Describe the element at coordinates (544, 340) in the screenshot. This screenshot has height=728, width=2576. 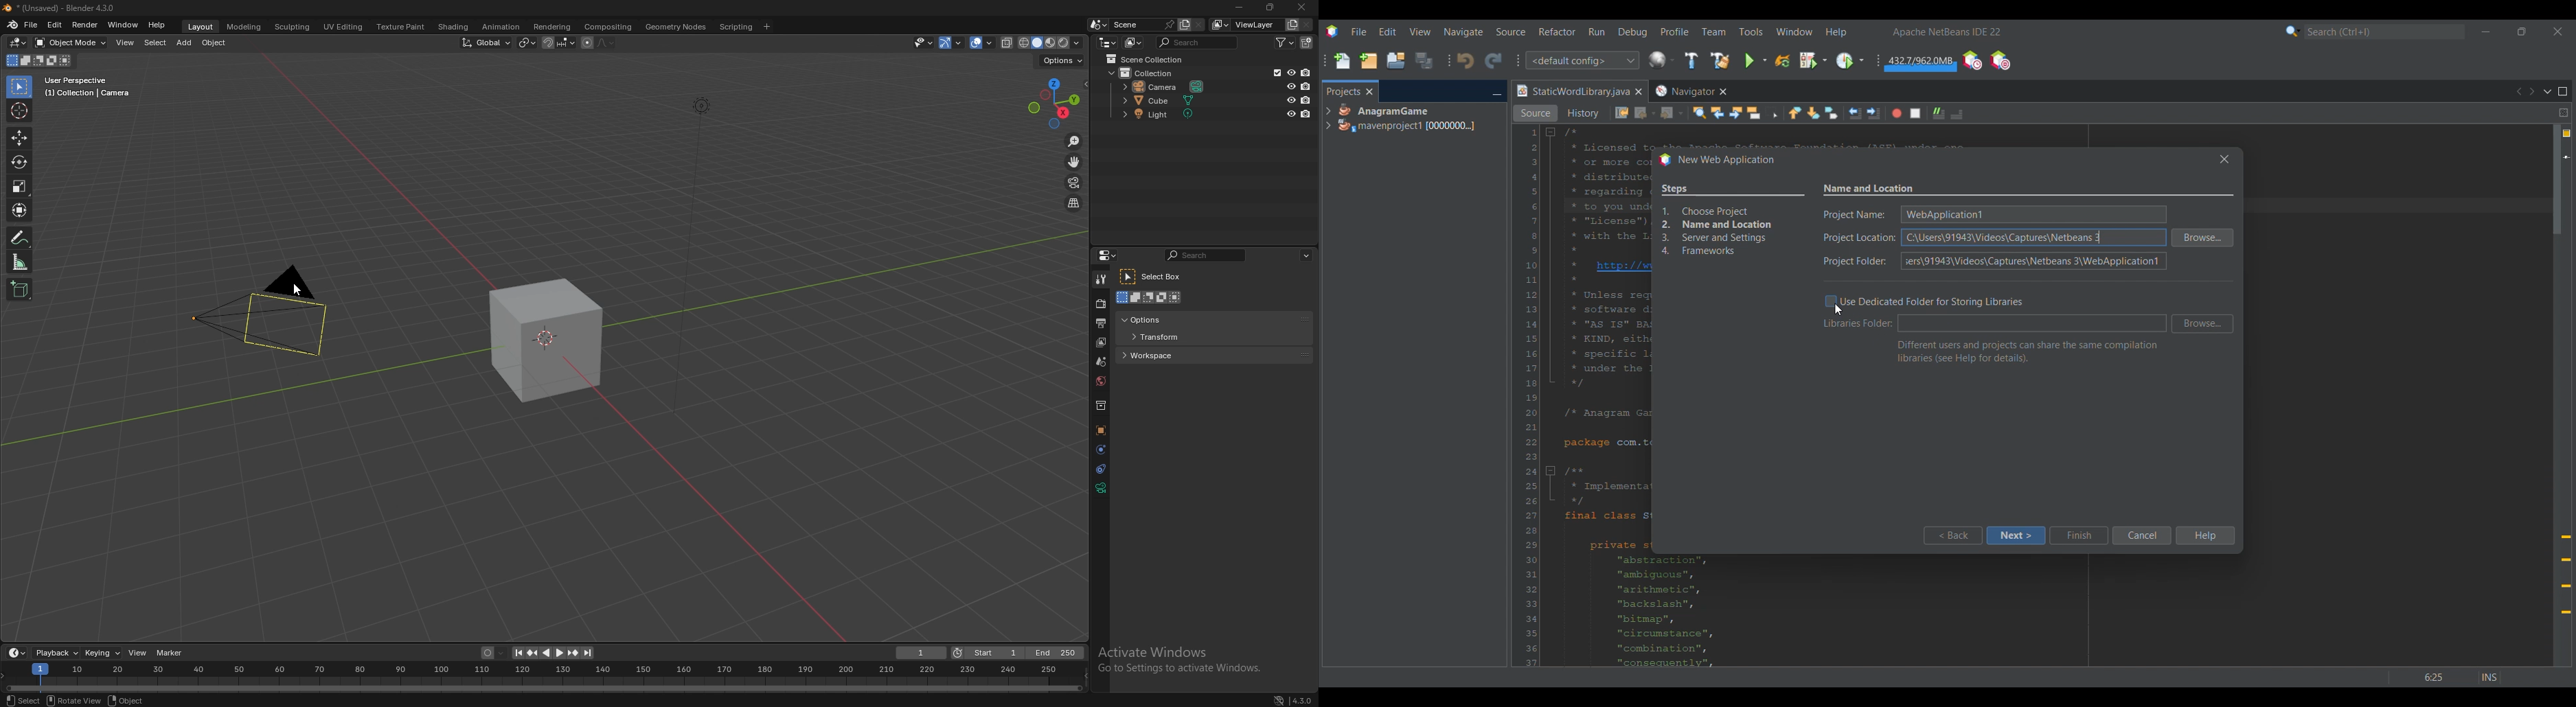
I see `cube` at that location.